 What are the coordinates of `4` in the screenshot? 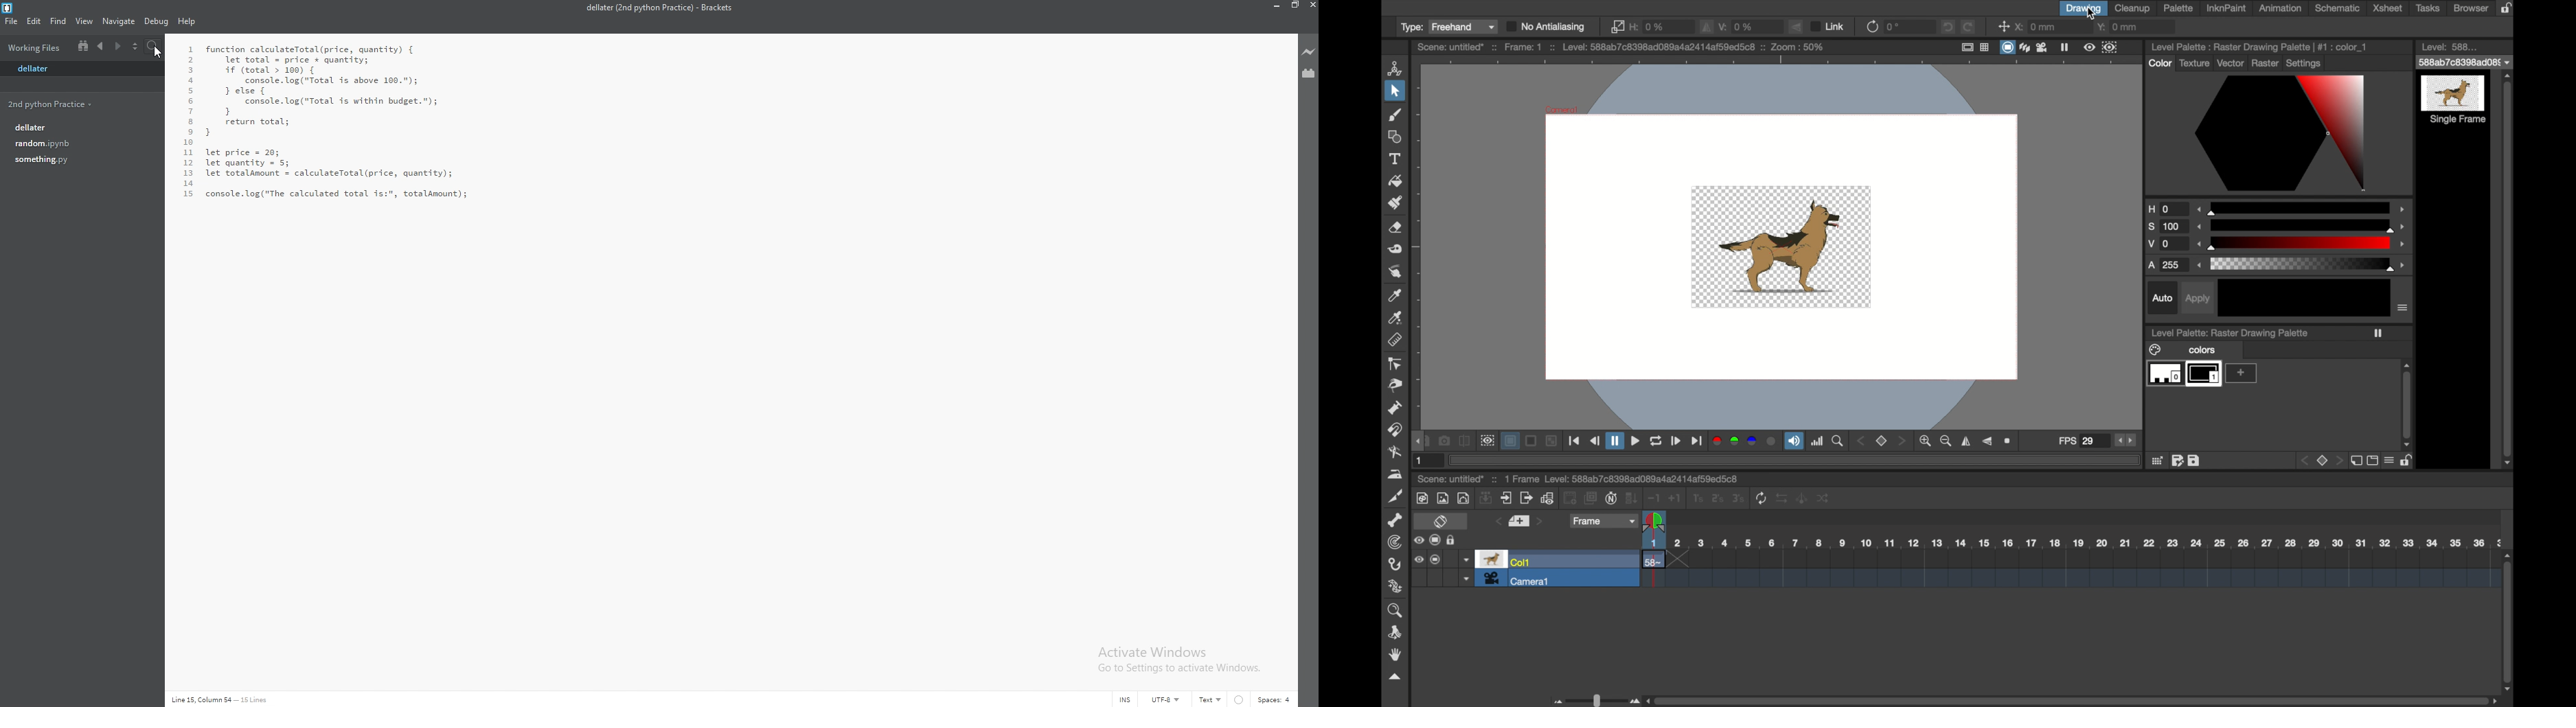 It's located at (191, 81).